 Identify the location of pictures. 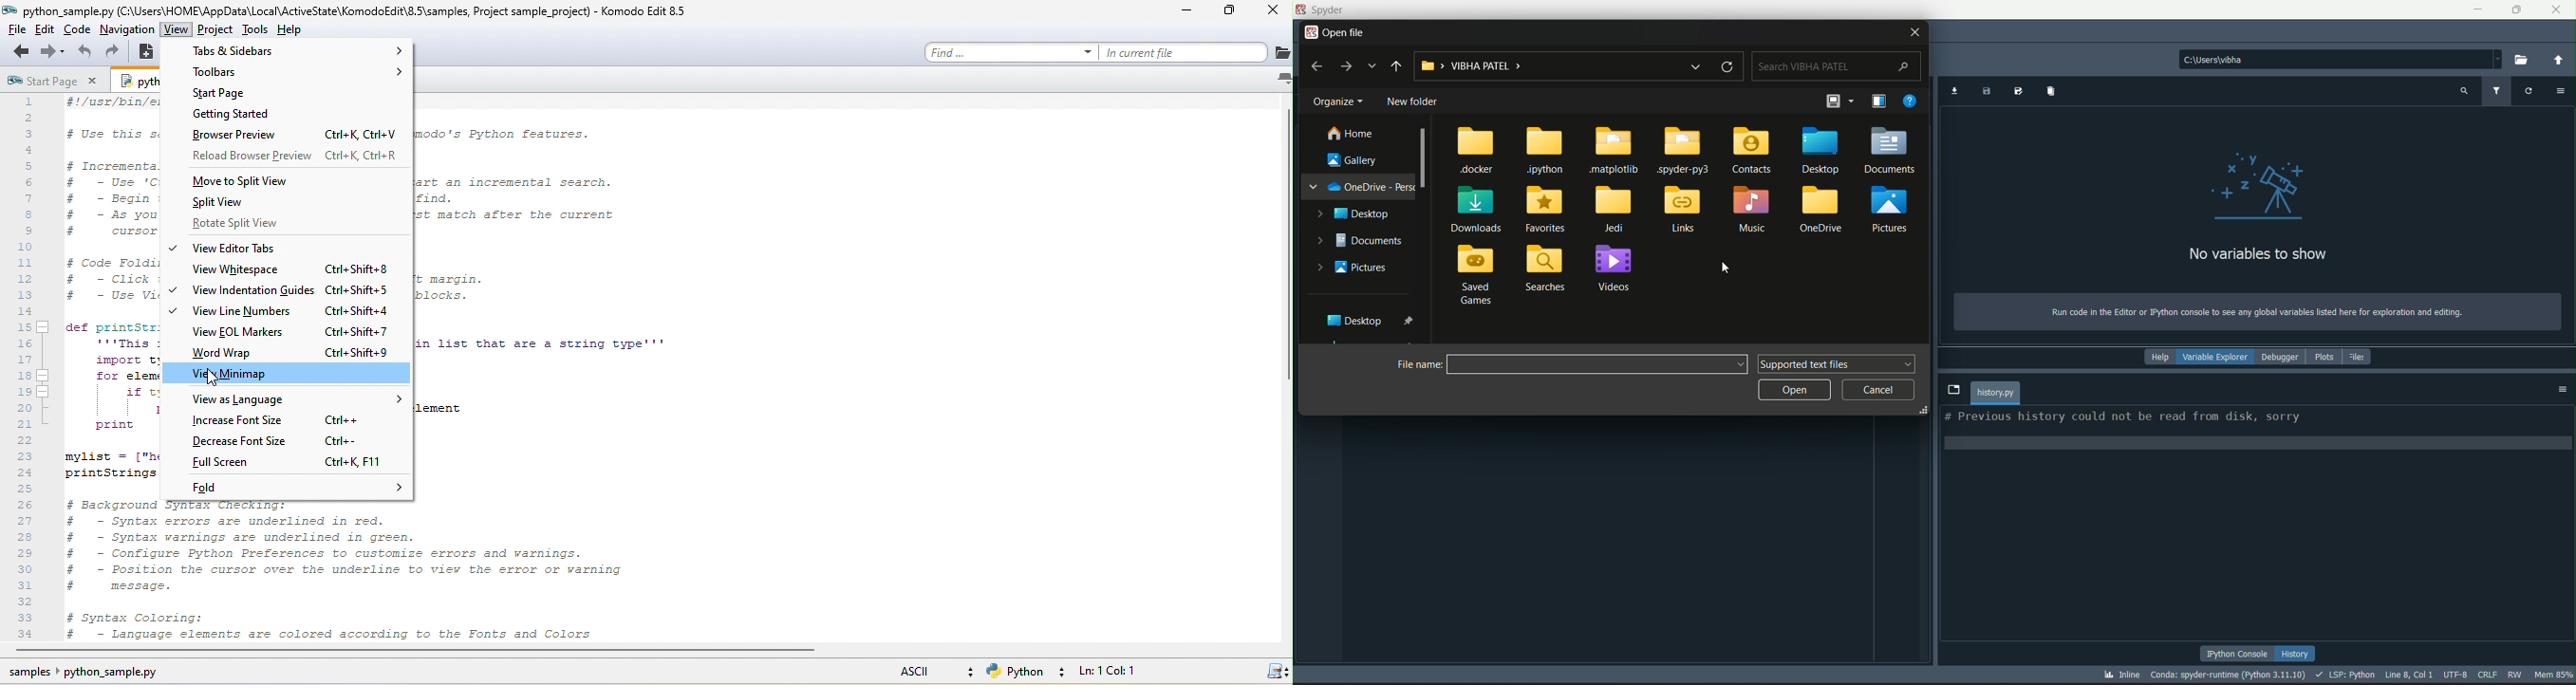
(1354, 268).